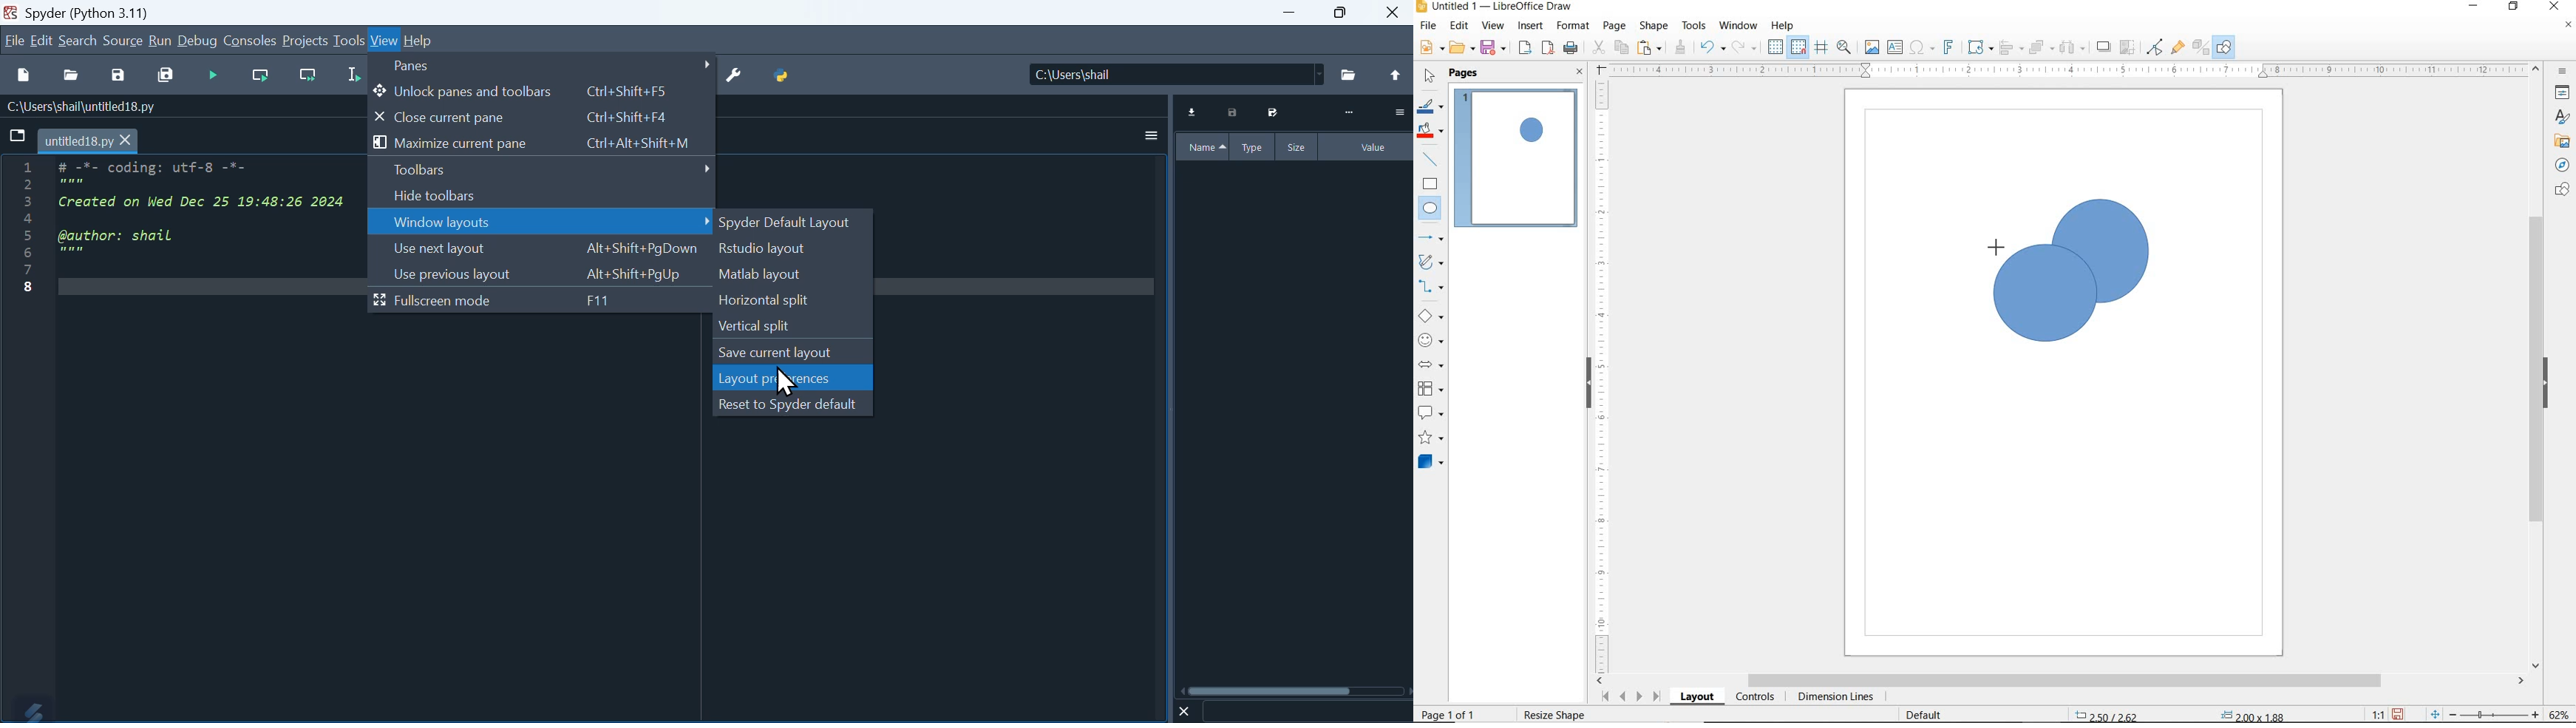  Describe the element at coordinates (1920, 48) in the screenshot. I see `INSERT SPECIAL CHARACTERS` at that location.